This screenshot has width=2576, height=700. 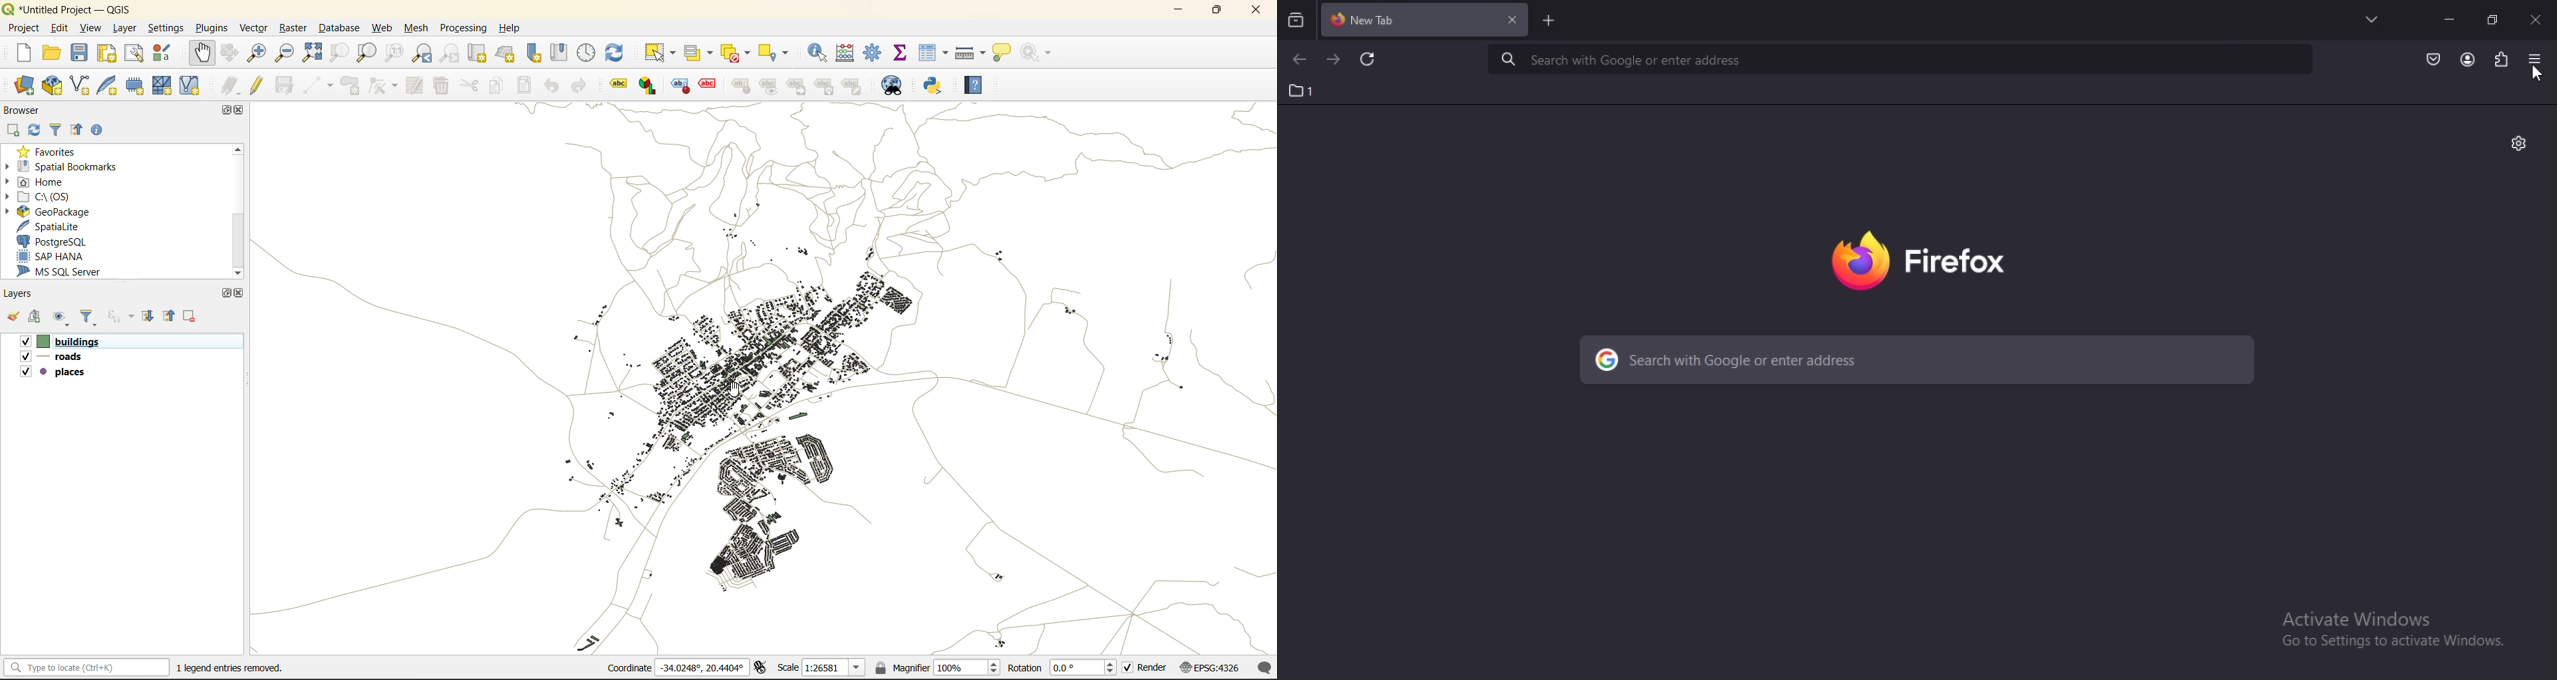 I want to click on save to pocket, so click(x=2430, y=57).